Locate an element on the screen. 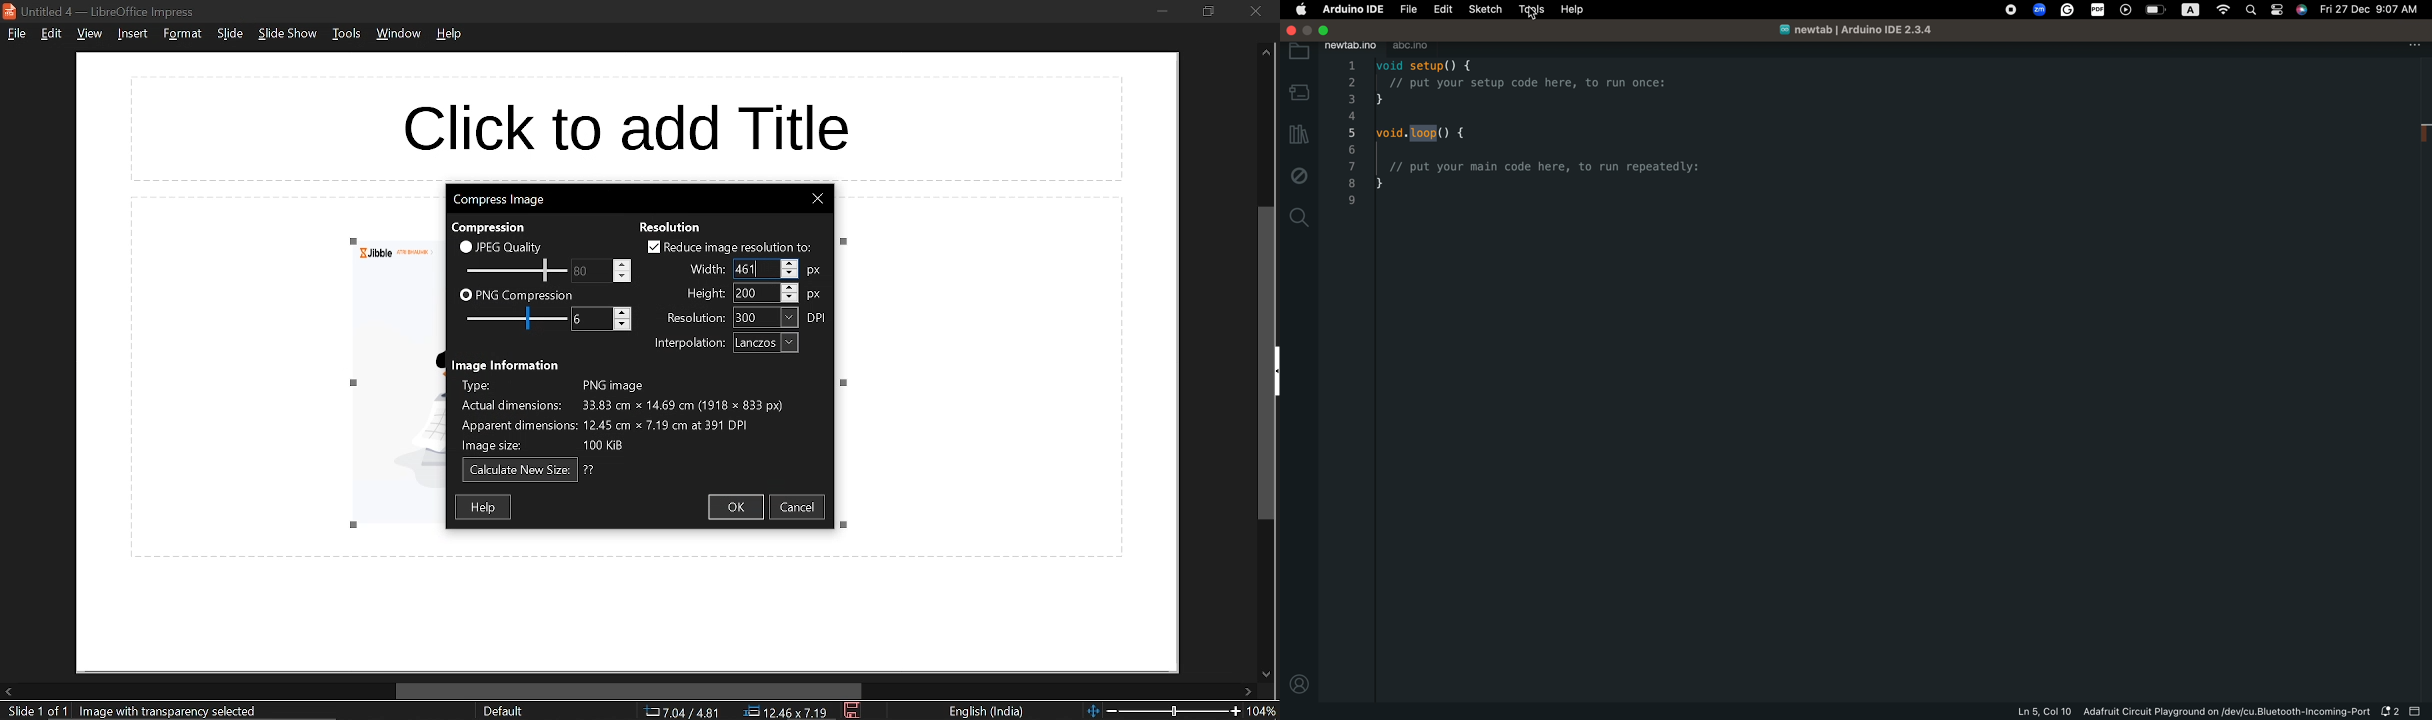 This screenshot has width=2436, height=728. text is located at coordinates (506, 364).